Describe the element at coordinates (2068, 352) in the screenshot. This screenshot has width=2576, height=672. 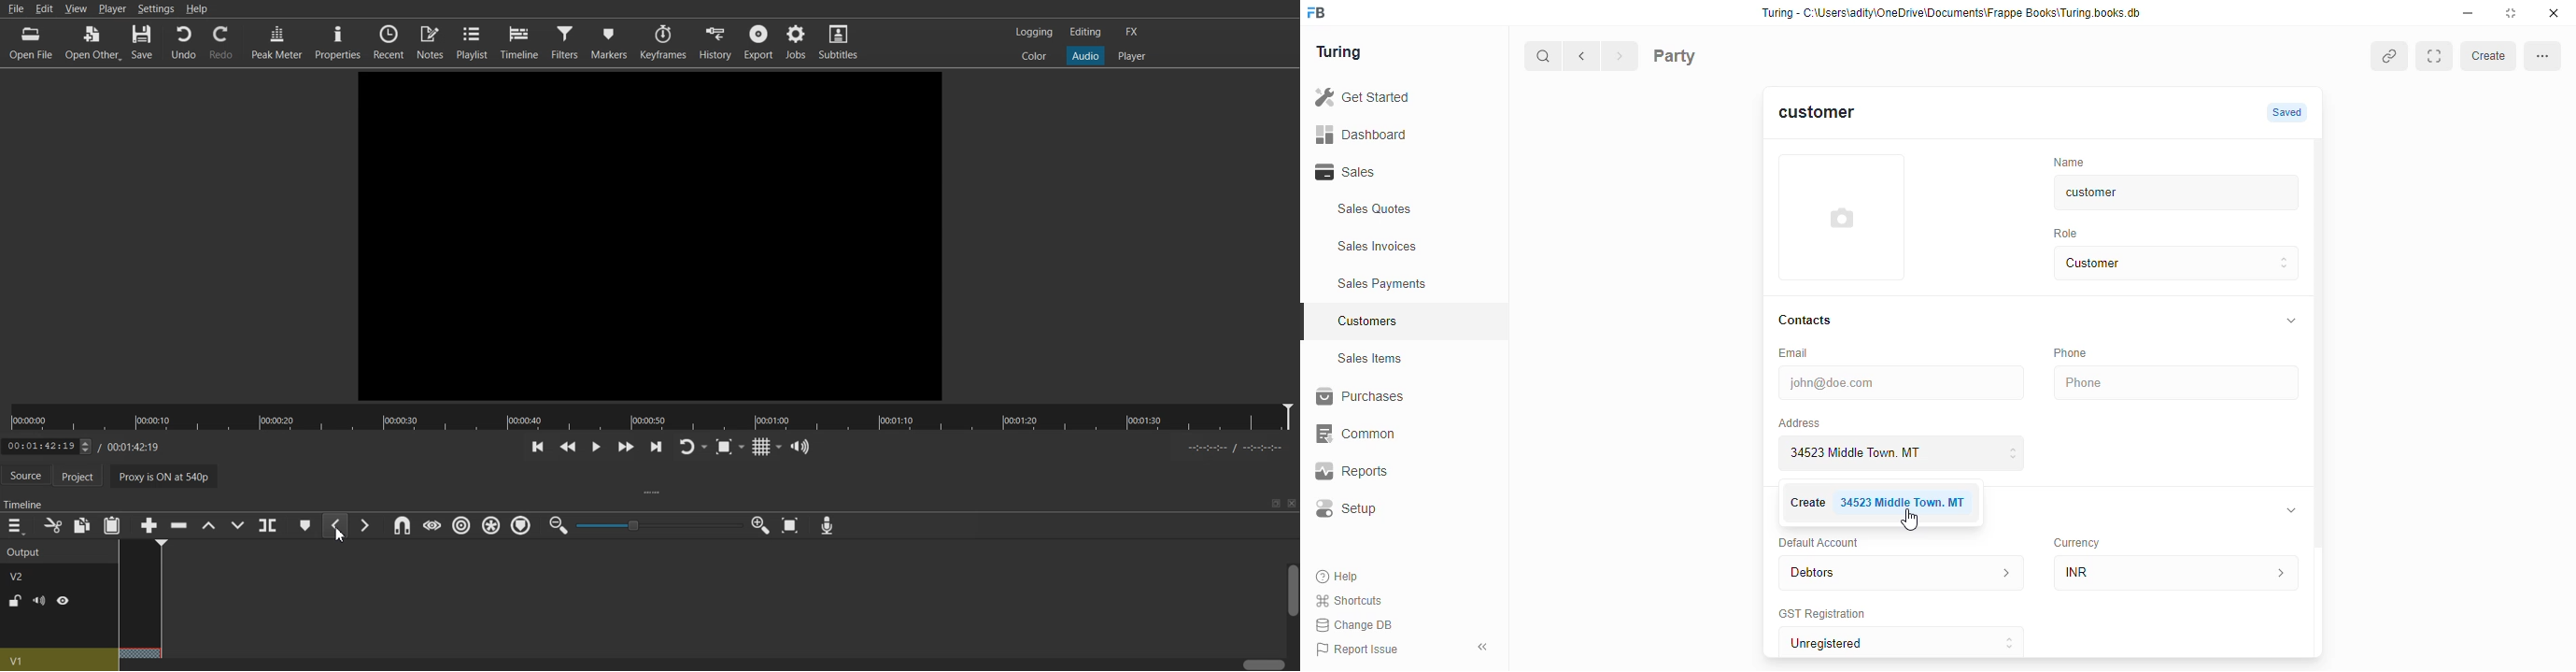
I see `Phone` at that location.